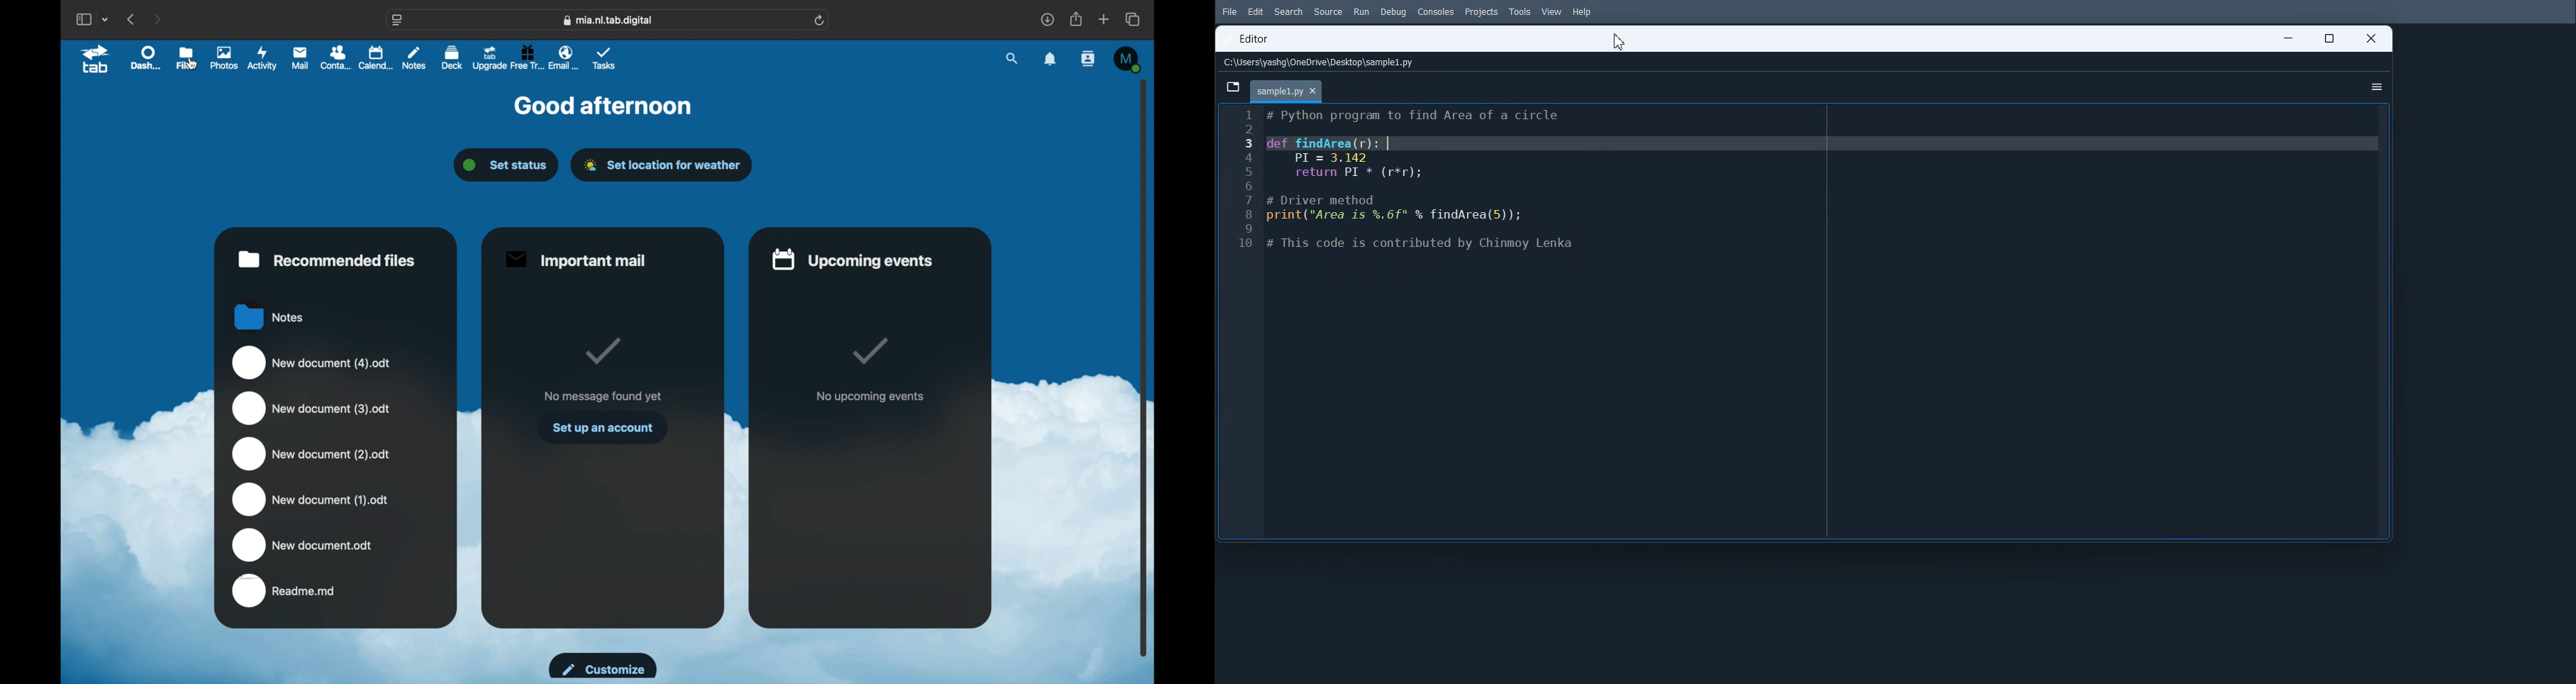  What do you see at coordinates (1437, 12) in the screenshot?
I see `Consoles` at bounding box center [1437, 12].